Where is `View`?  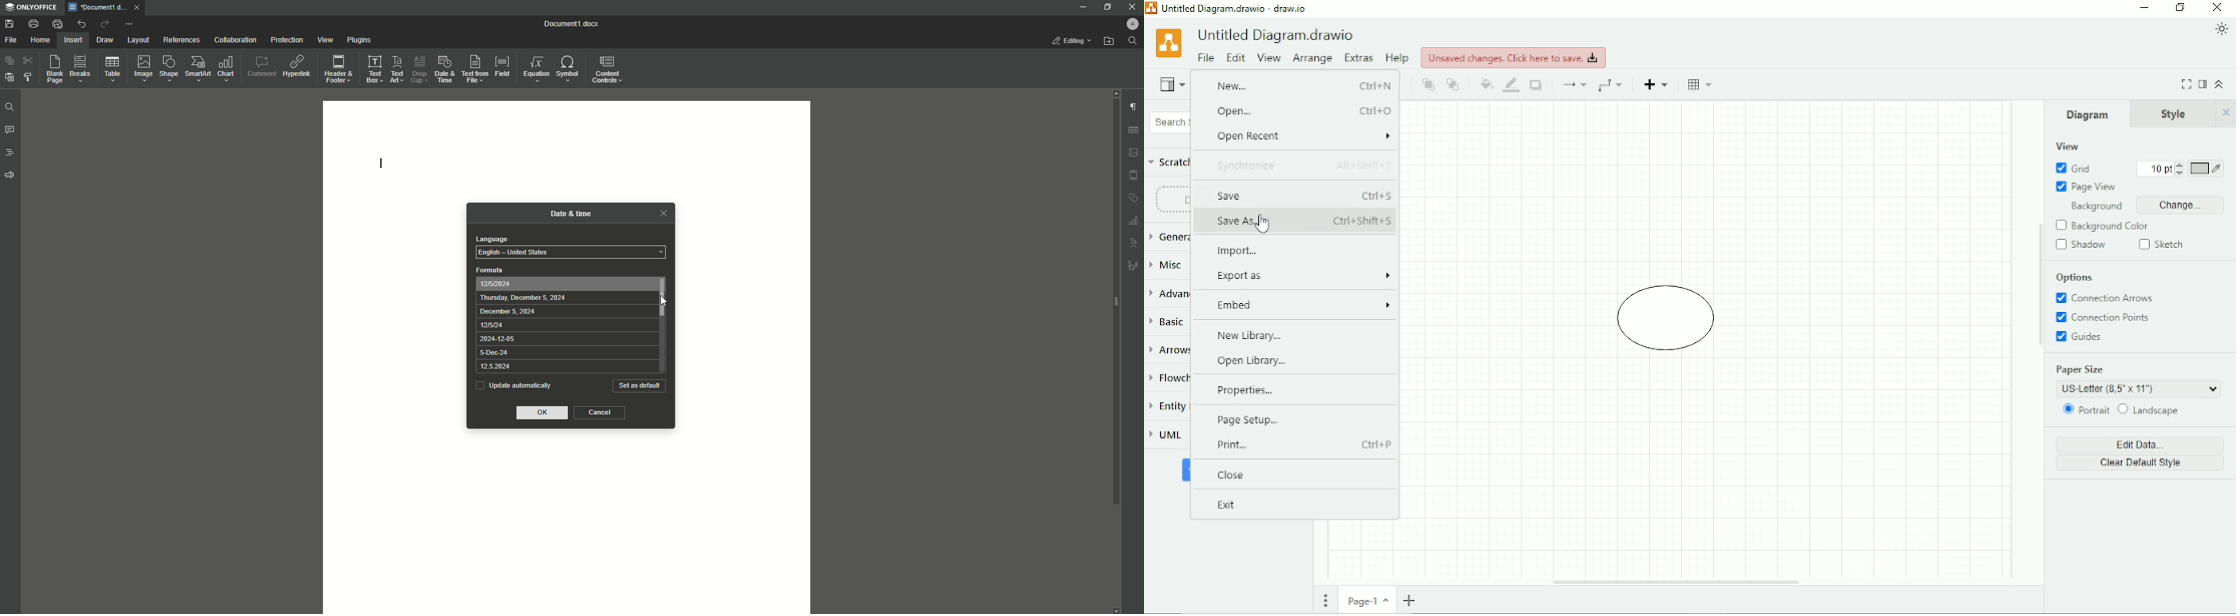 View is located at coordinates (322, 39).